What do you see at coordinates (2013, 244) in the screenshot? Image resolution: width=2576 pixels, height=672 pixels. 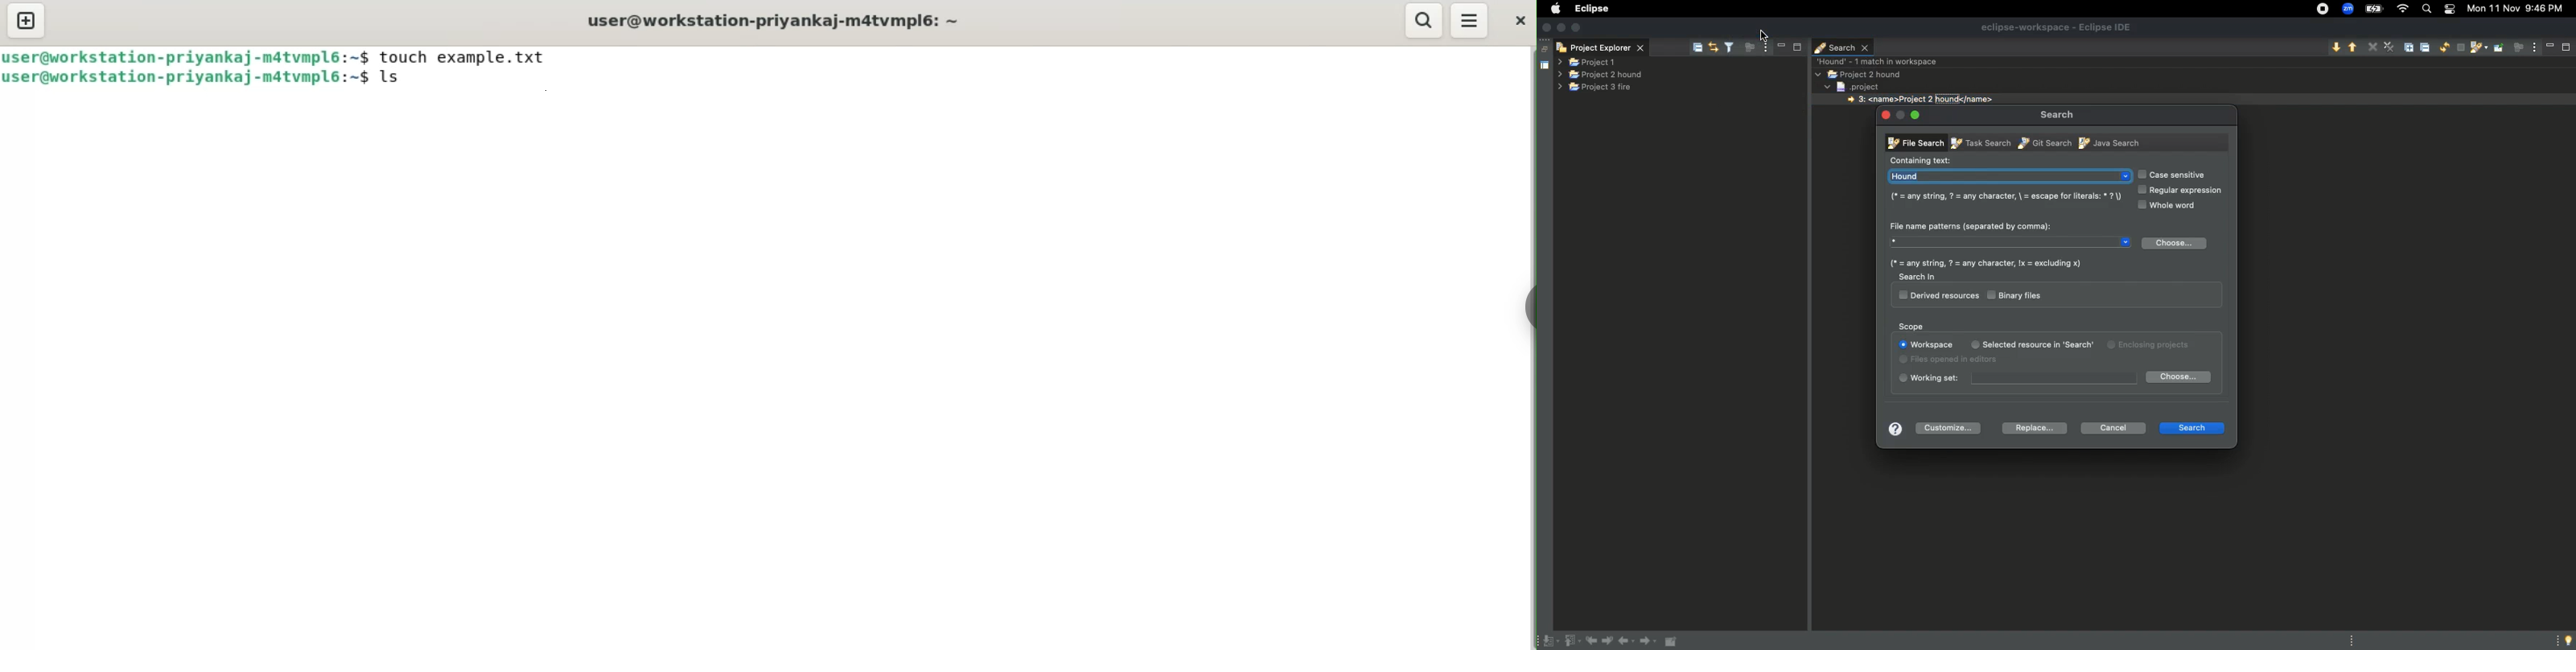 I see `Star` at bounding box center [2013, 244].